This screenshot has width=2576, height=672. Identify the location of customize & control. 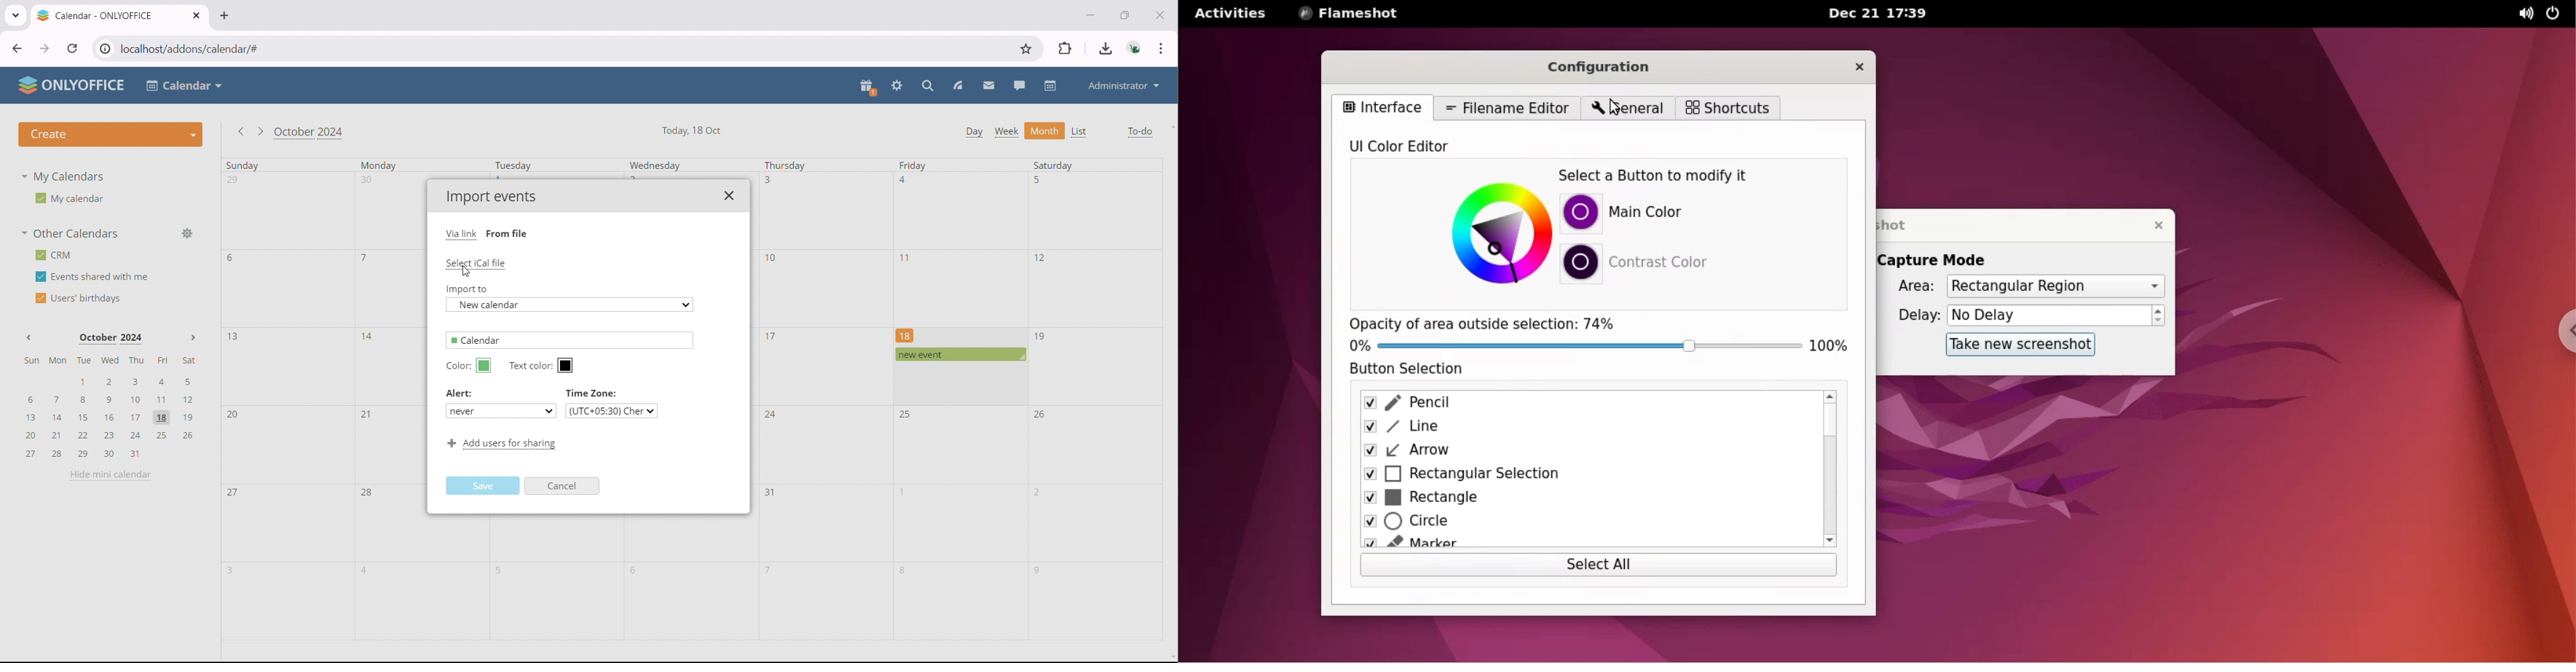
(1162, 48).